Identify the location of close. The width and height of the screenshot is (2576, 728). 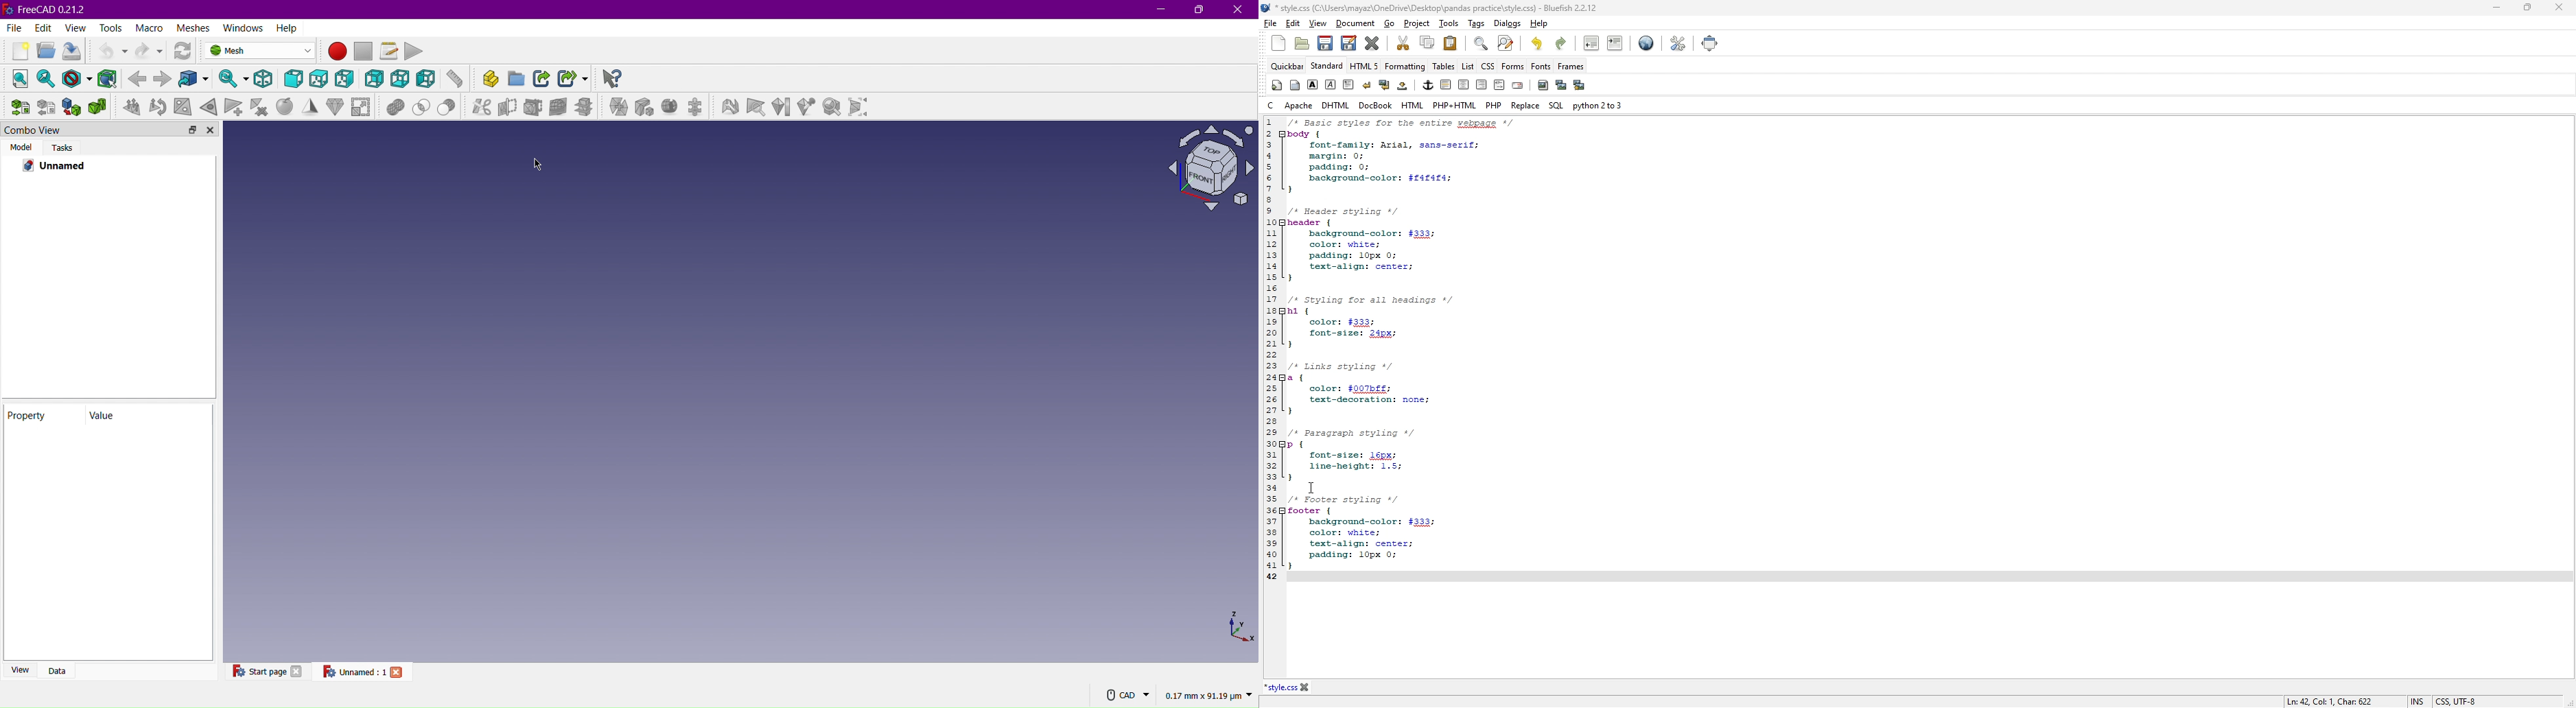
(399, 671).